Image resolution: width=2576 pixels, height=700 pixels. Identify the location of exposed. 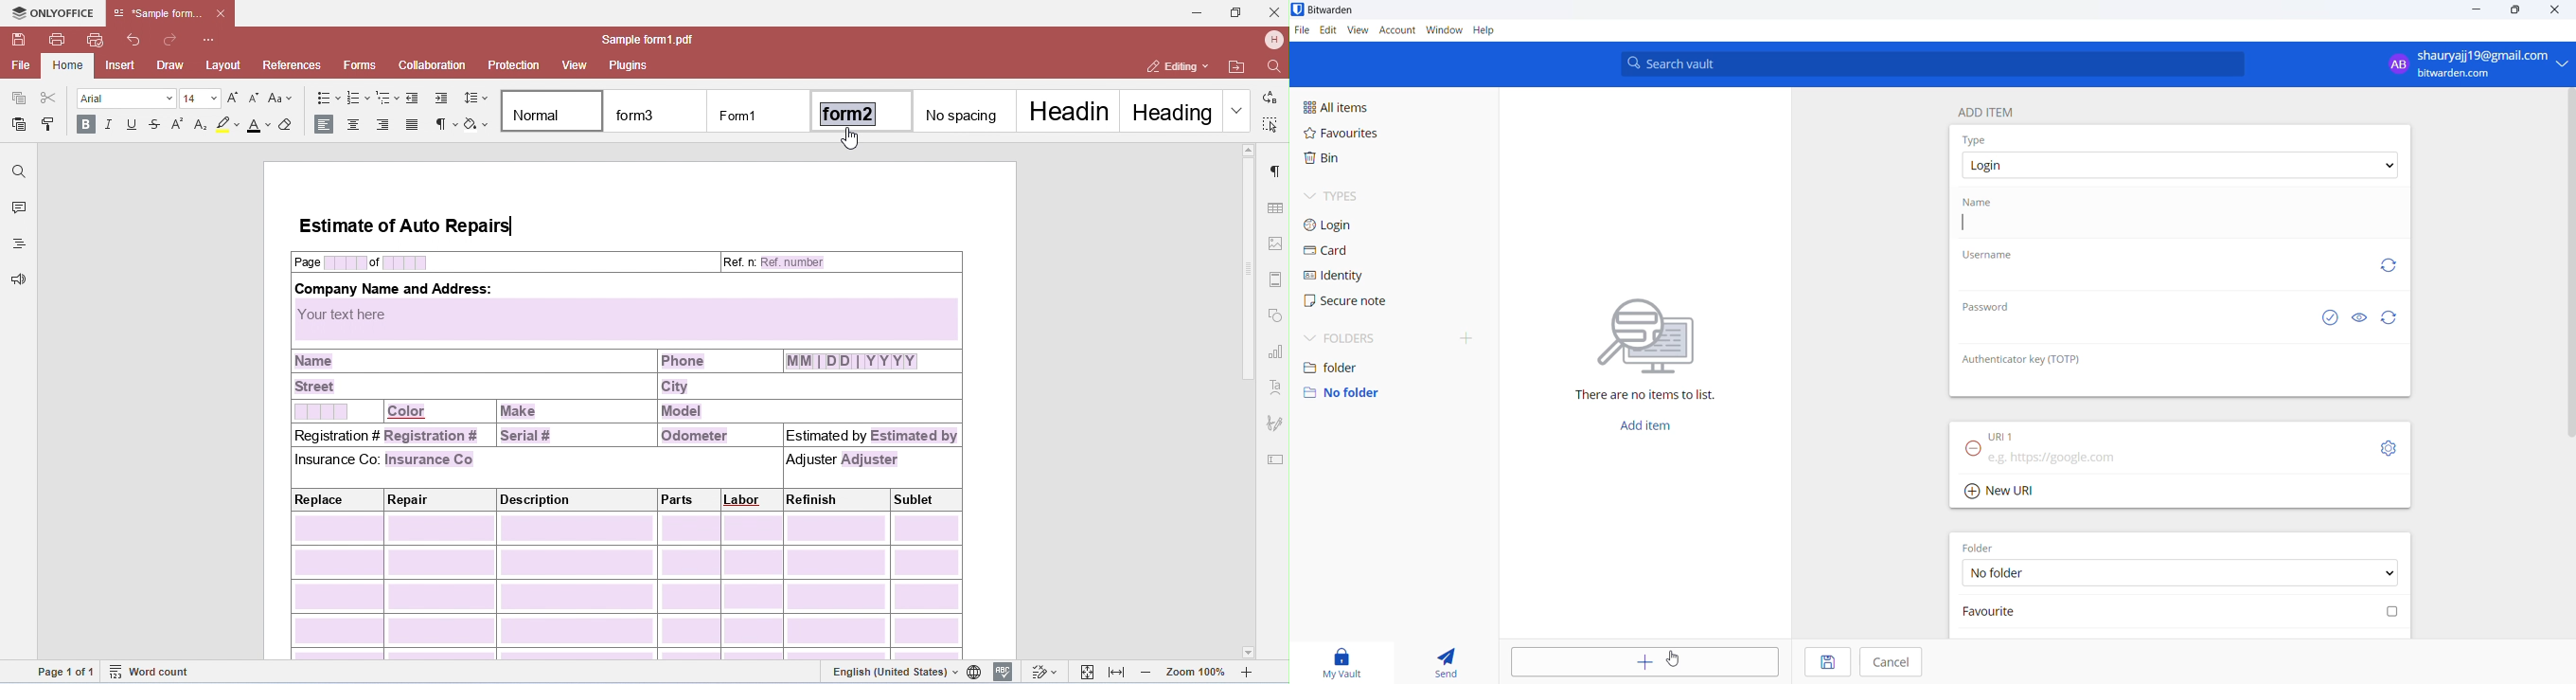
(2330, 316).